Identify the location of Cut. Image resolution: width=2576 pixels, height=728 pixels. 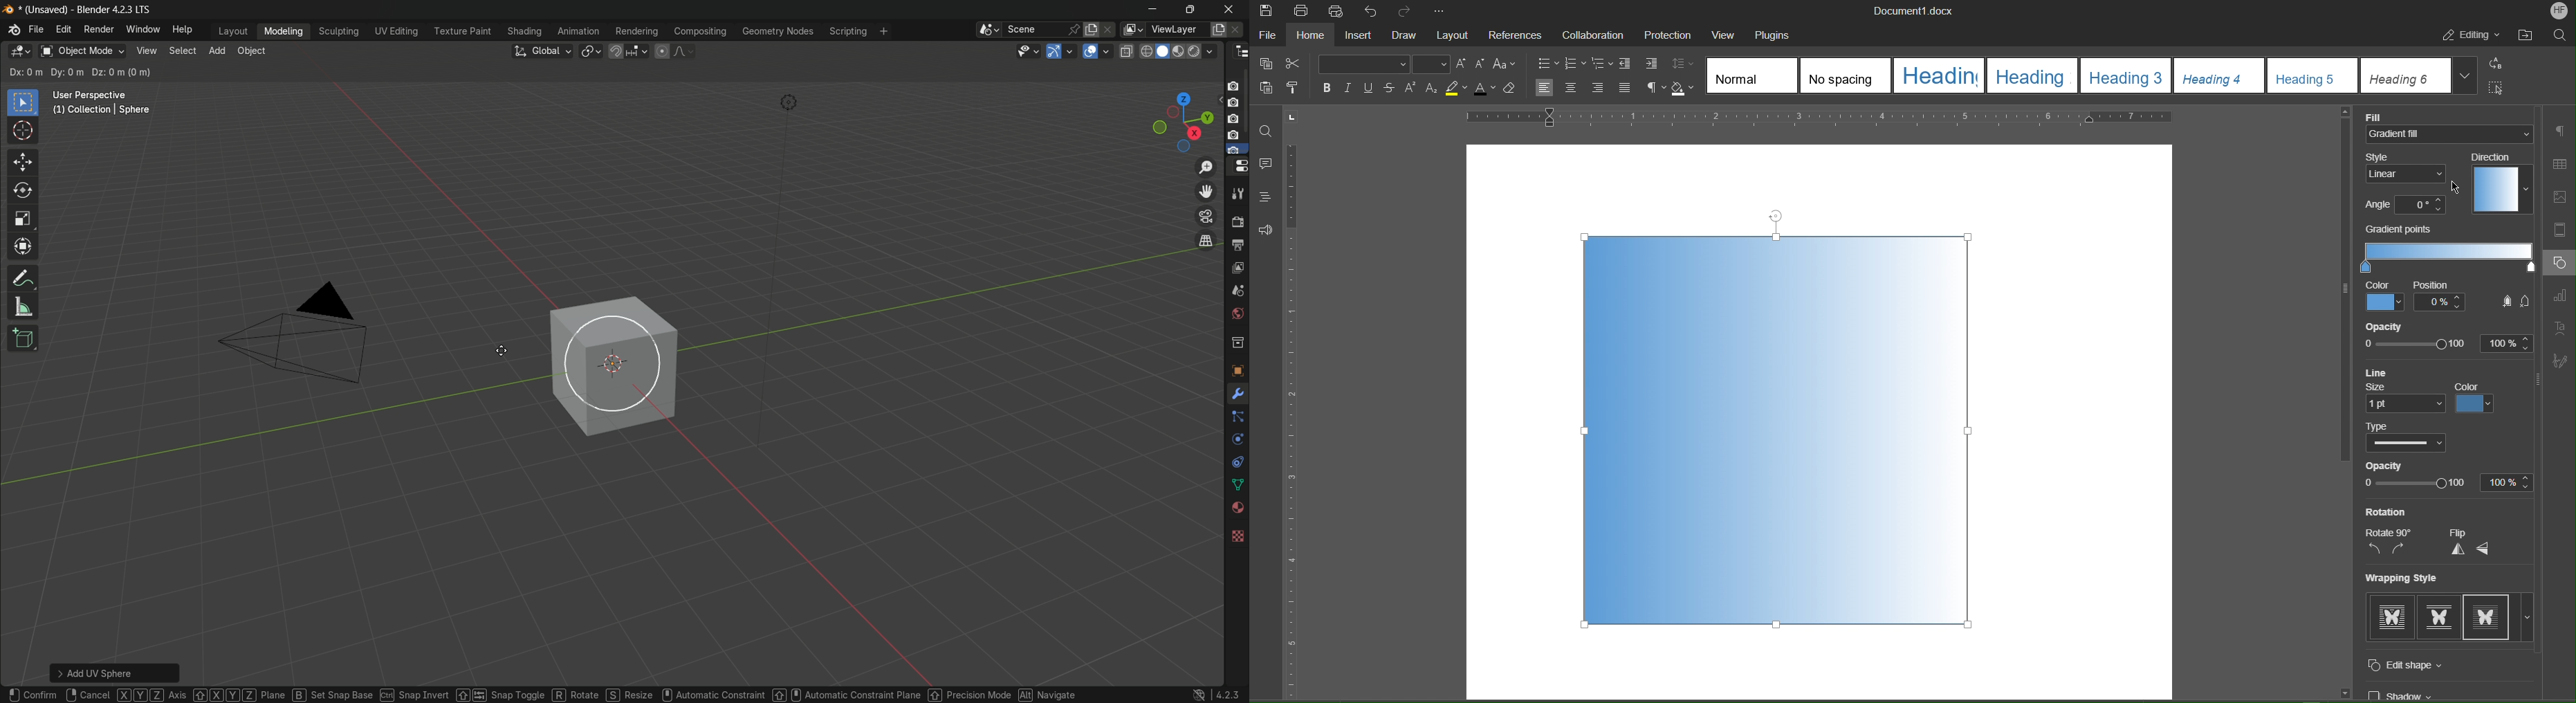
(1296, 64).